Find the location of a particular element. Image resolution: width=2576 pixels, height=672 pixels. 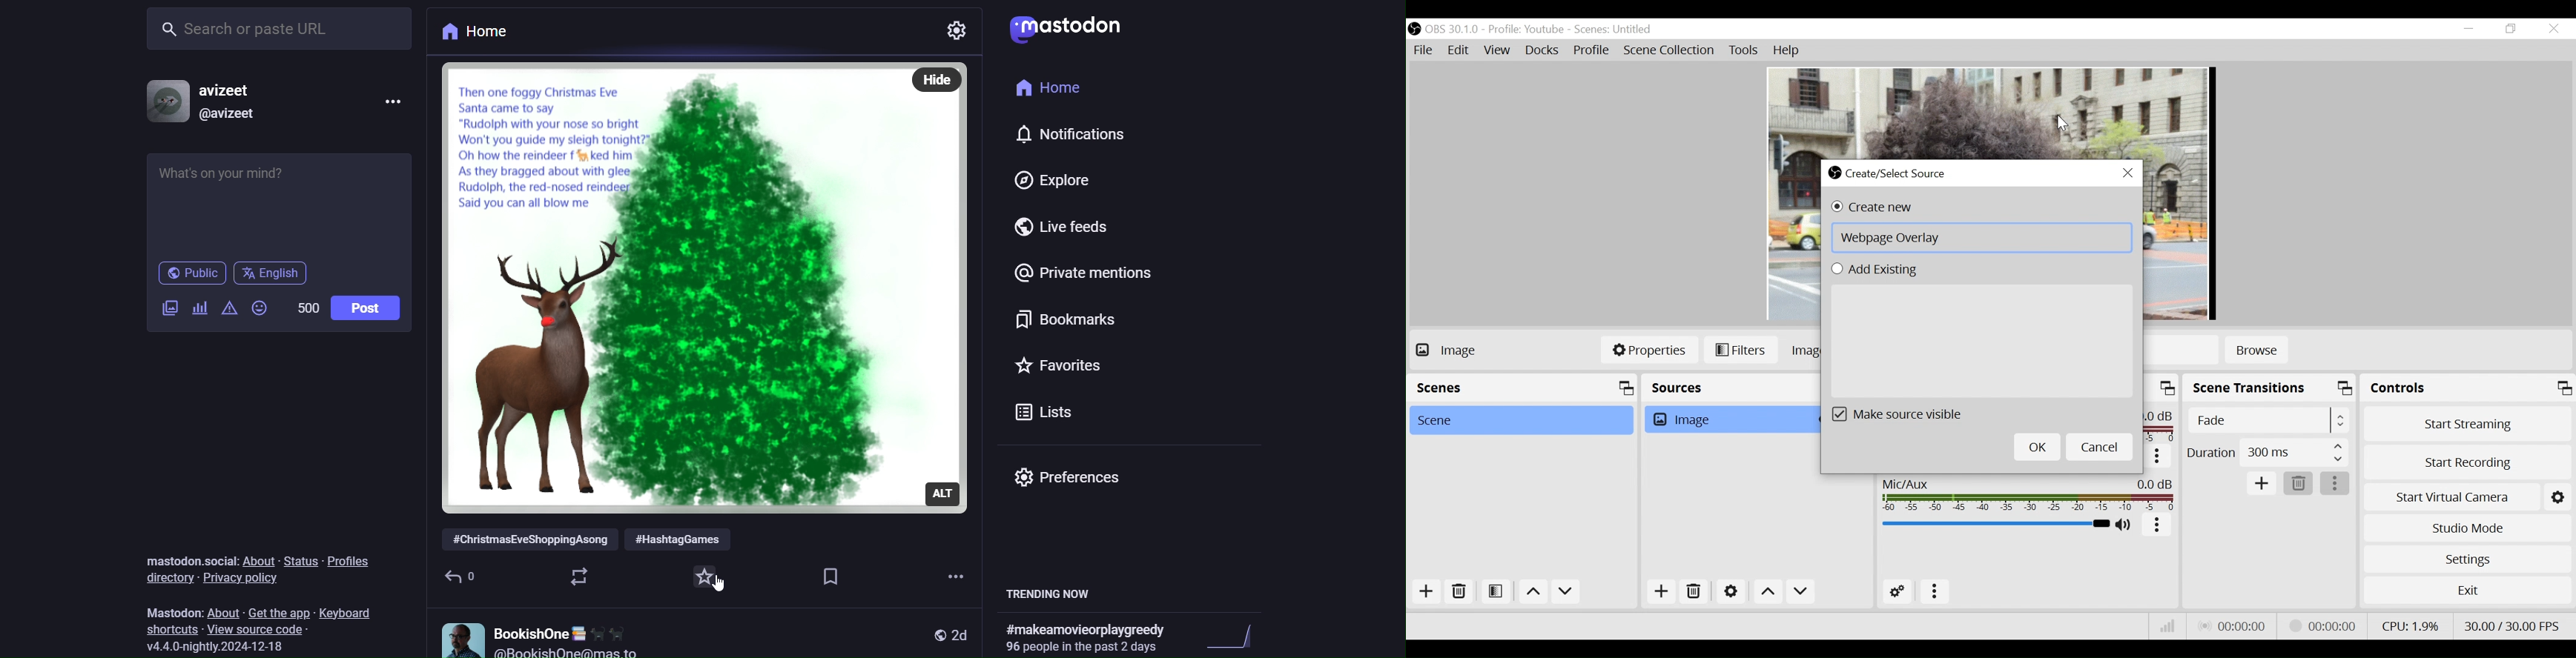

Tools is located at coordinates (1745, 51).